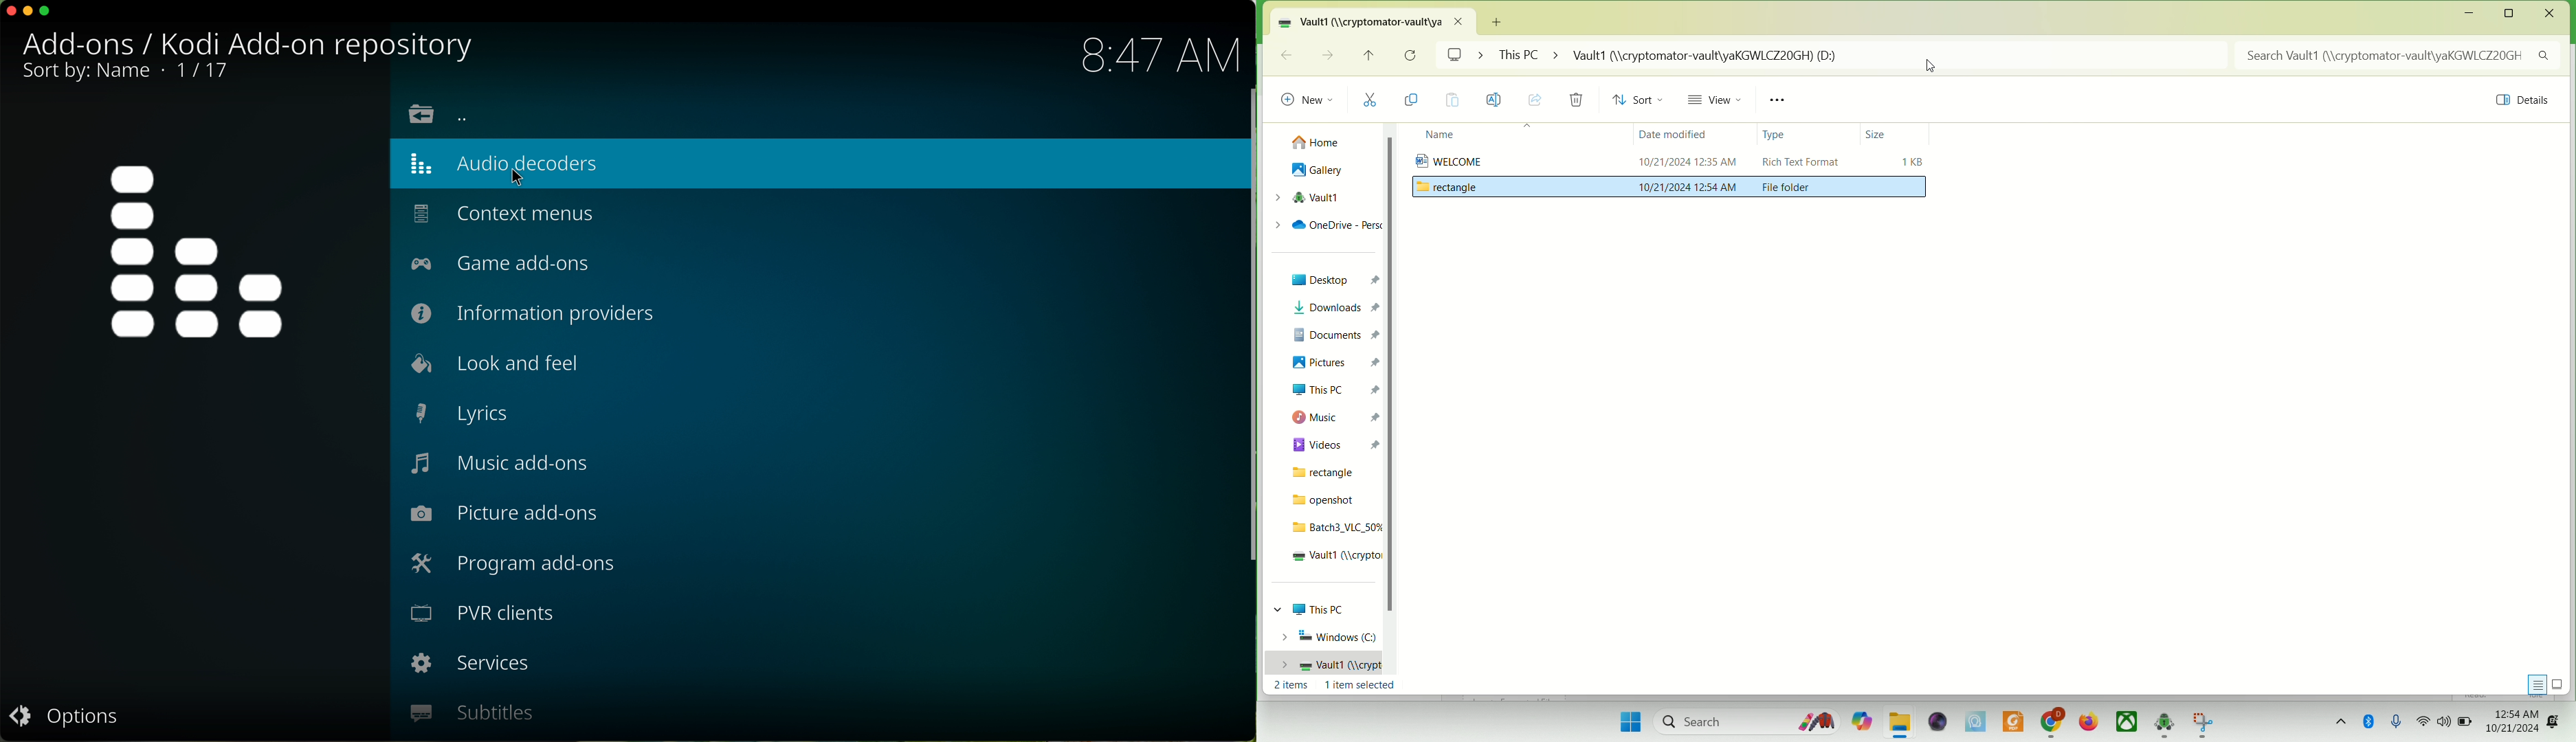  Describe the element at coordinates (496, 364) in the screenshot. I see `look and feel` at that location.